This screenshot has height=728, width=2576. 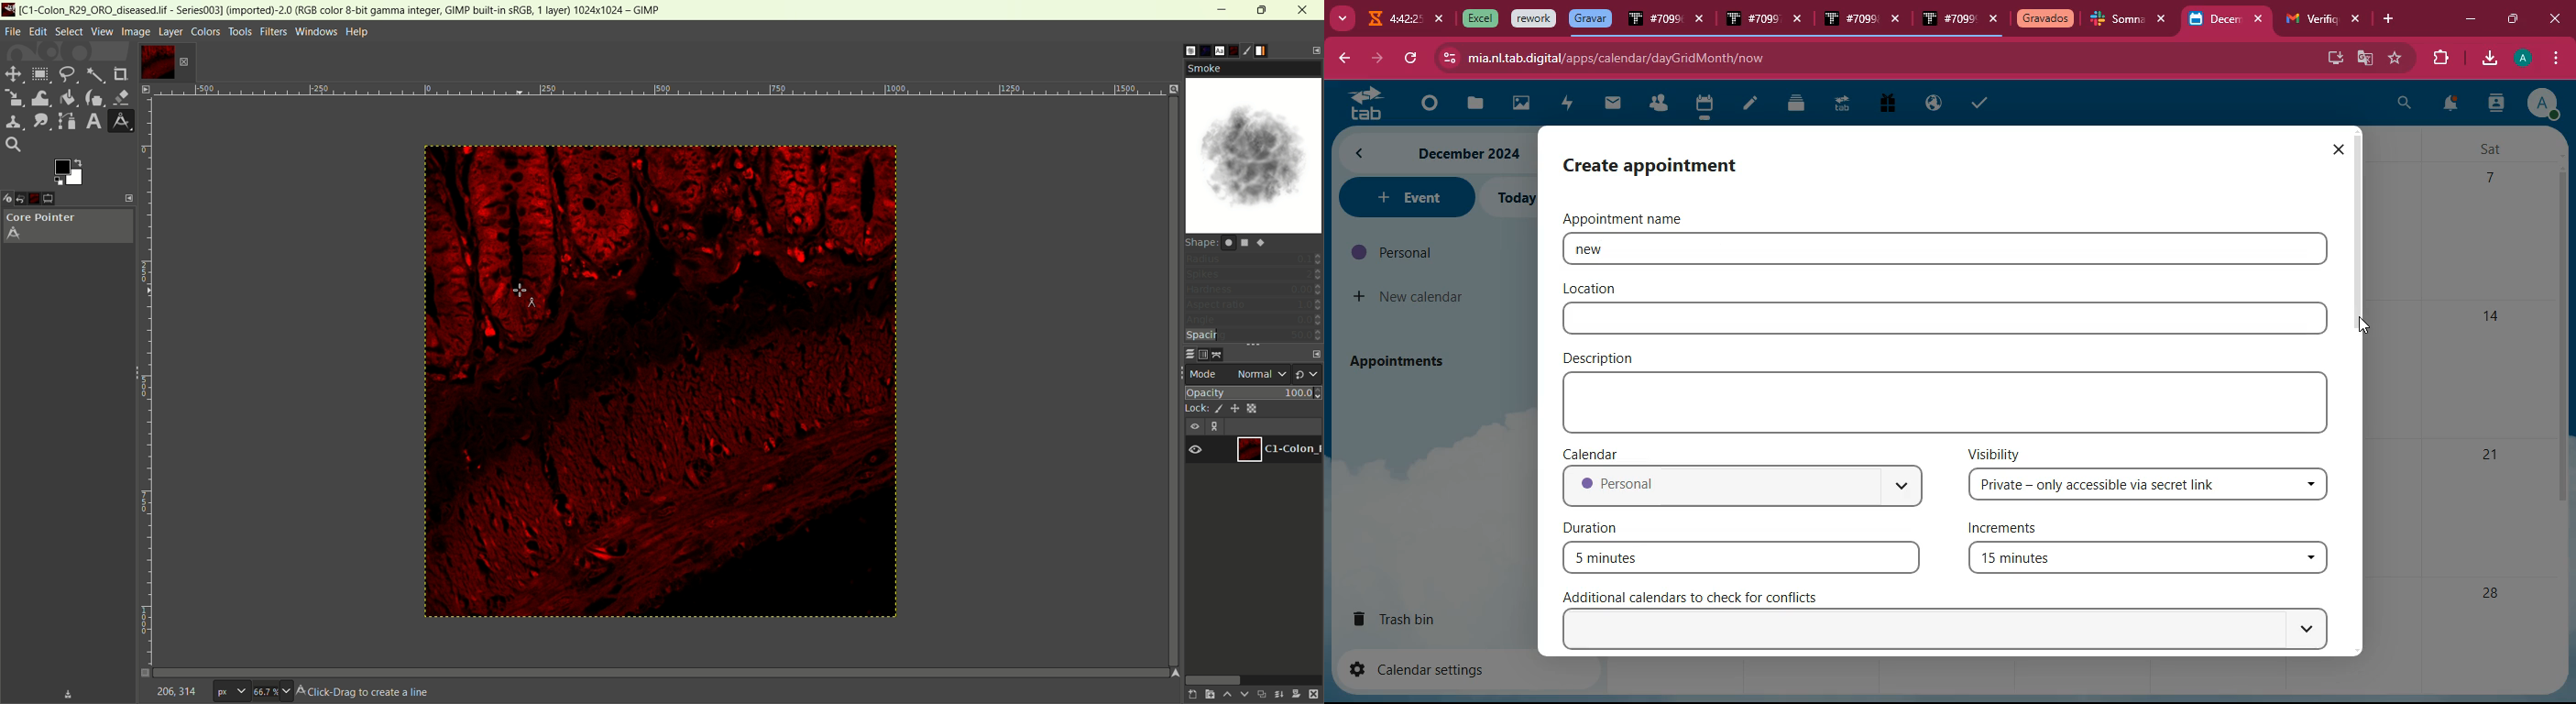 What do you see at coordinates (1405, 197) in the screenshot?
I see `event` at bounding box center [1405, 197].